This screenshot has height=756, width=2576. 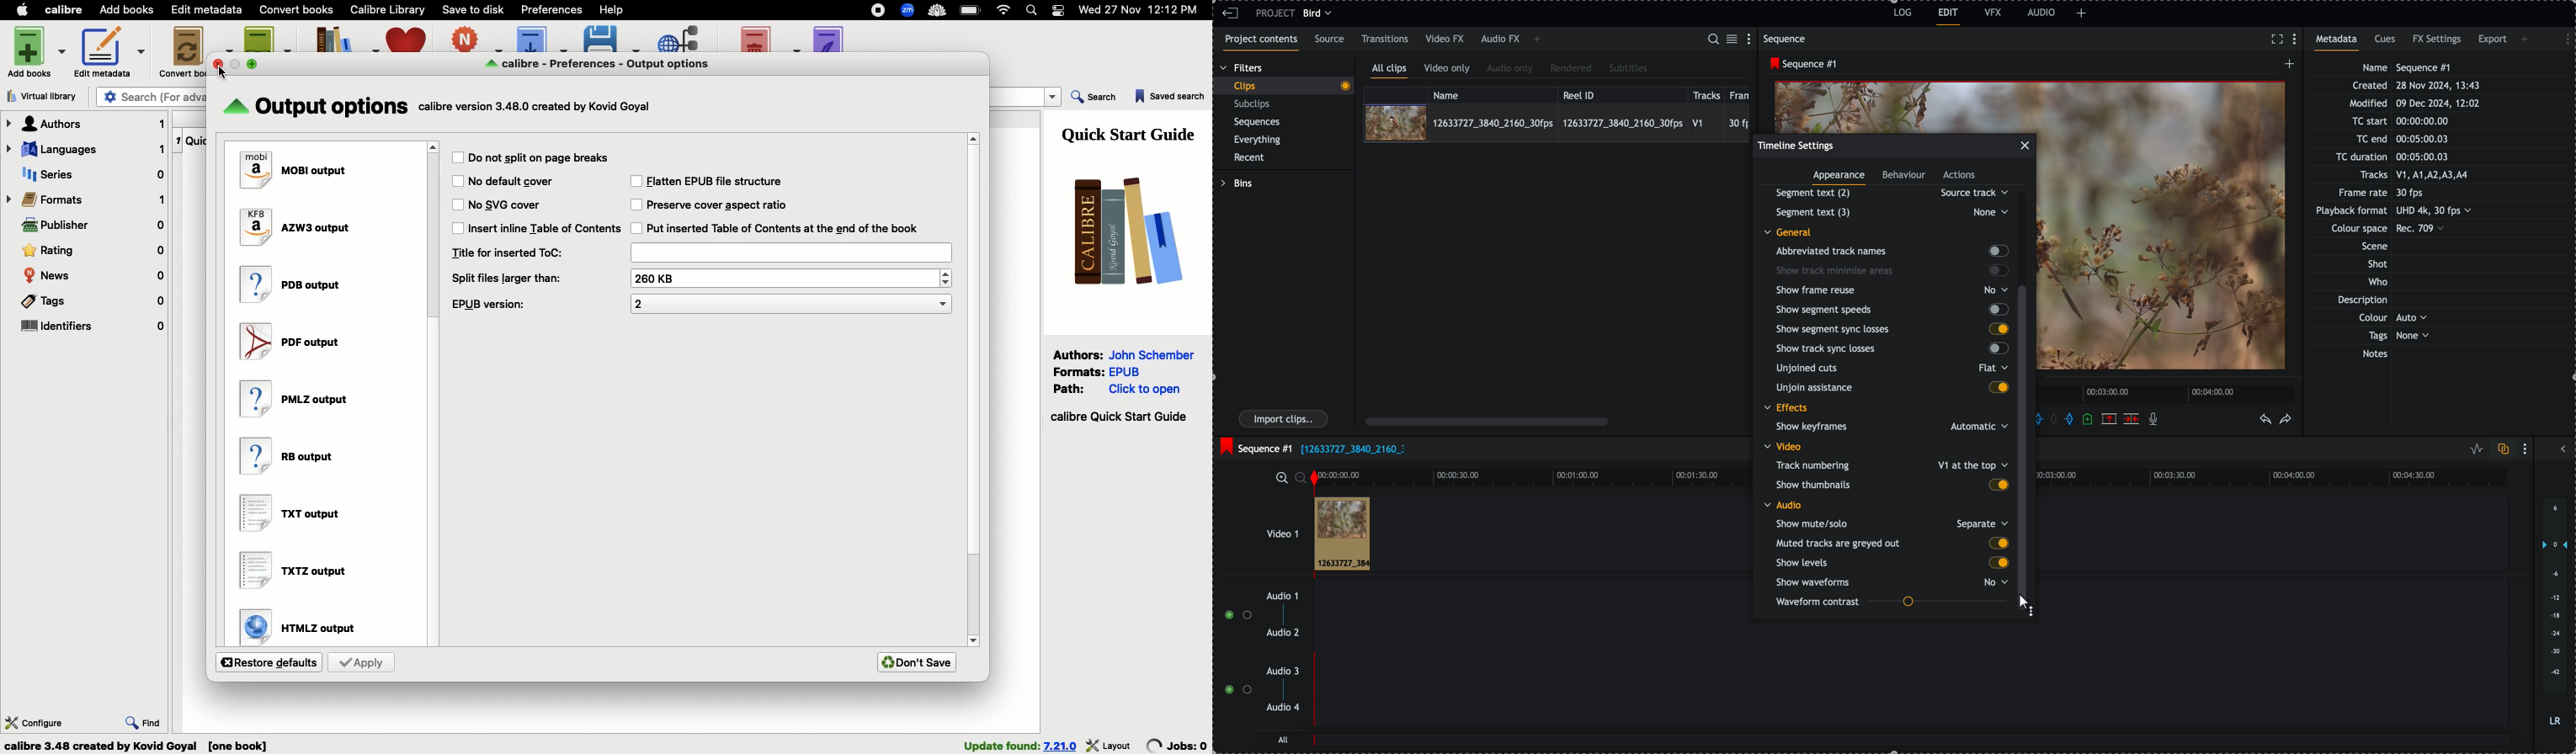 I want to click on audio only, so click(x=1511, y=69).